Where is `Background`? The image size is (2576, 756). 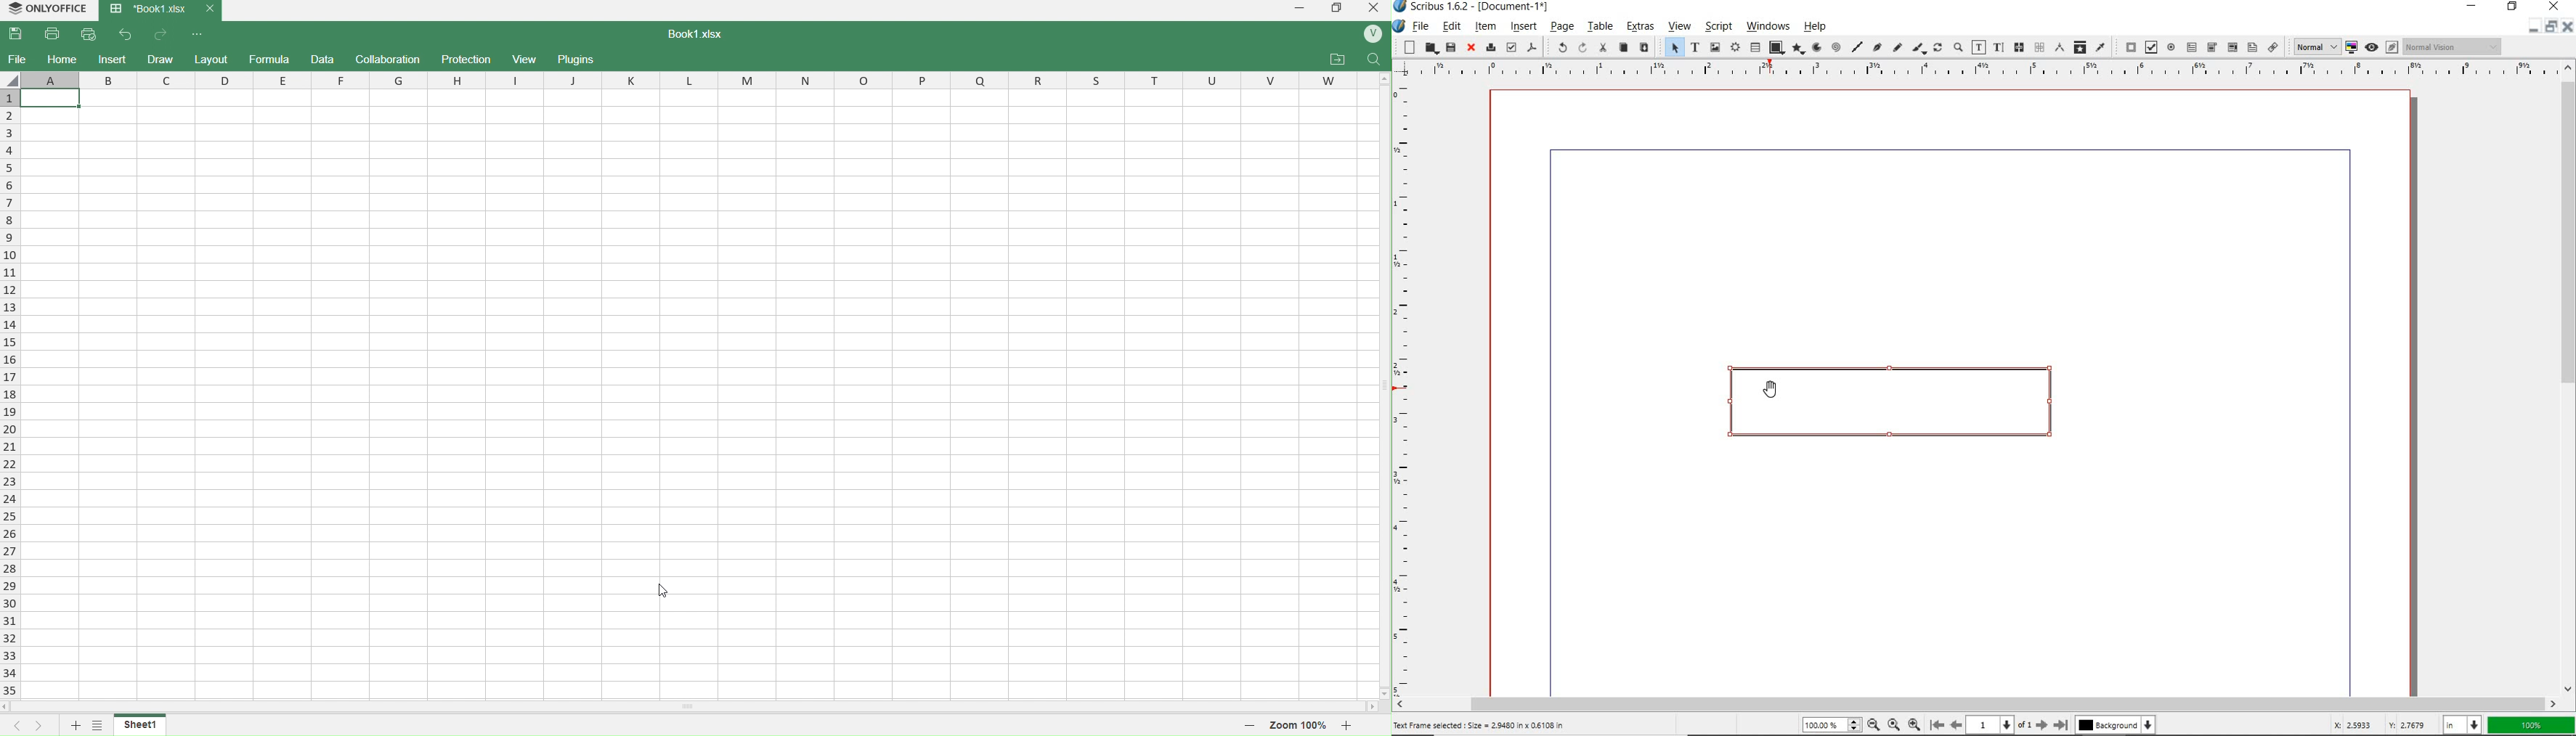
Background is located at coordinates (2117, 726).